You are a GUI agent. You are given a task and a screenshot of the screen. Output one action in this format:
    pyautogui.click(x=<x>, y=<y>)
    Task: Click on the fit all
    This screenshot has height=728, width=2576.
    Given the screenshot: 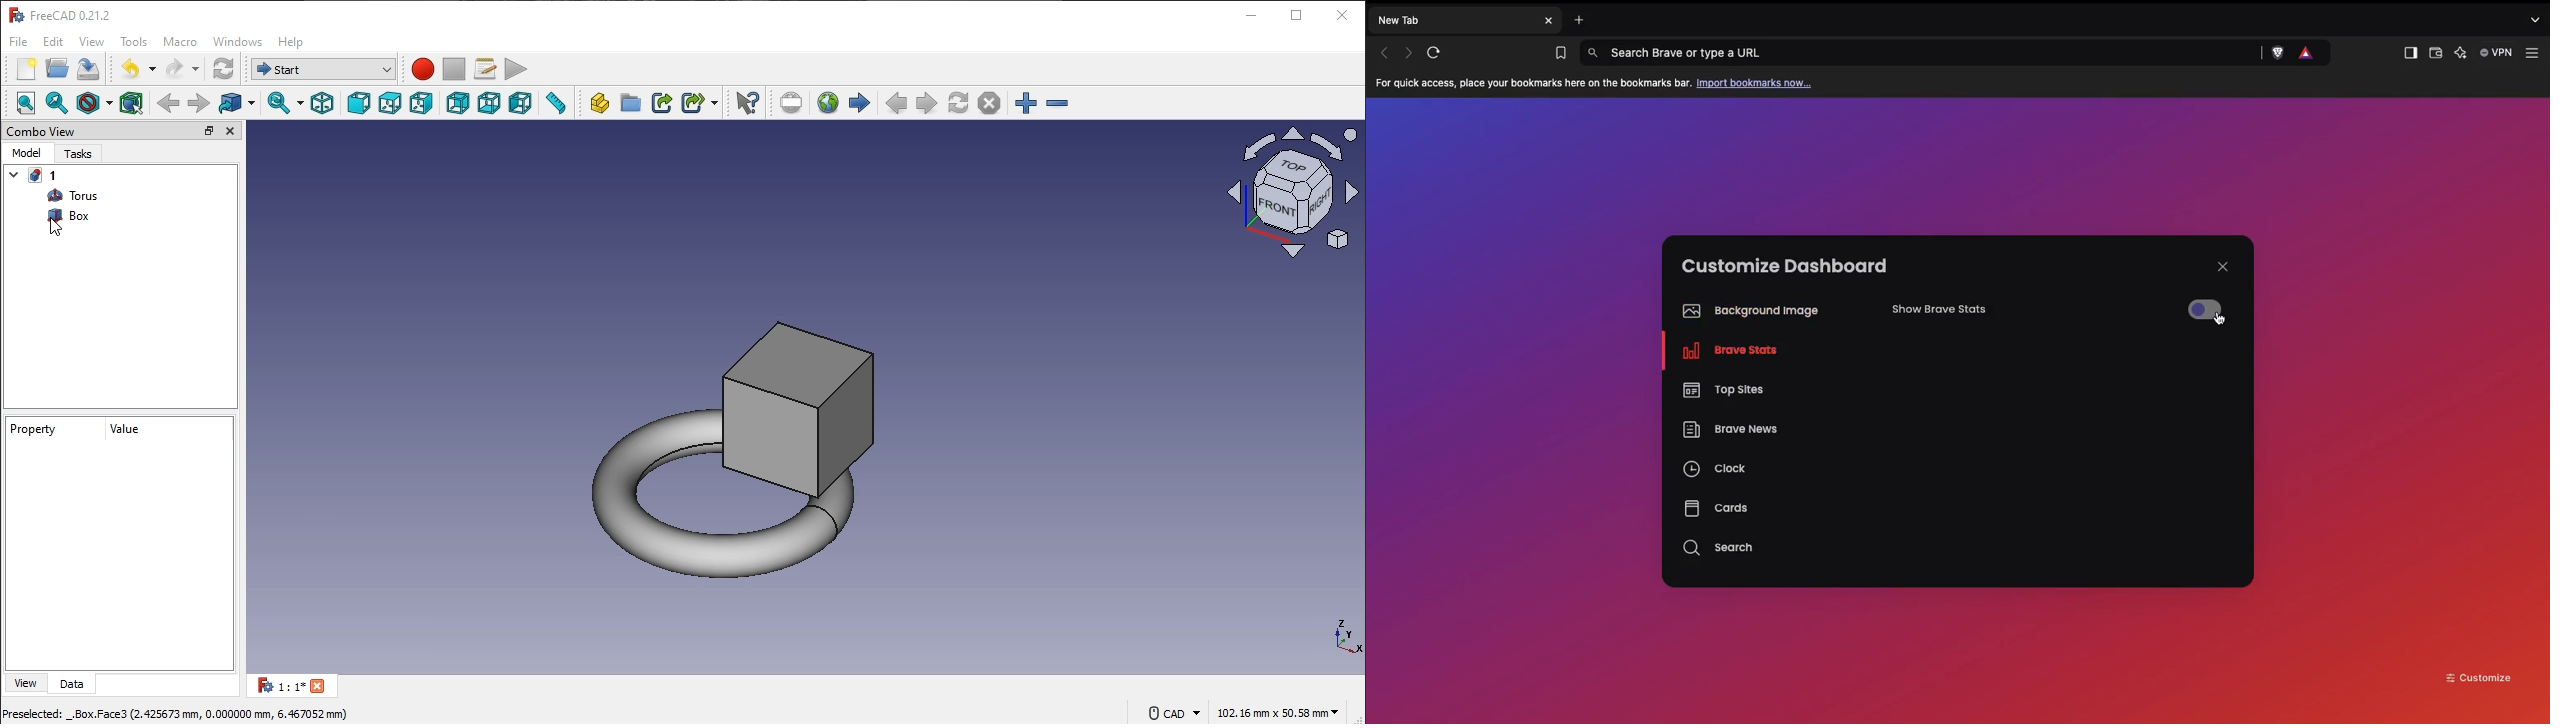 What is the action you would take?
    pyautogui.click(x=26, y=102)
    